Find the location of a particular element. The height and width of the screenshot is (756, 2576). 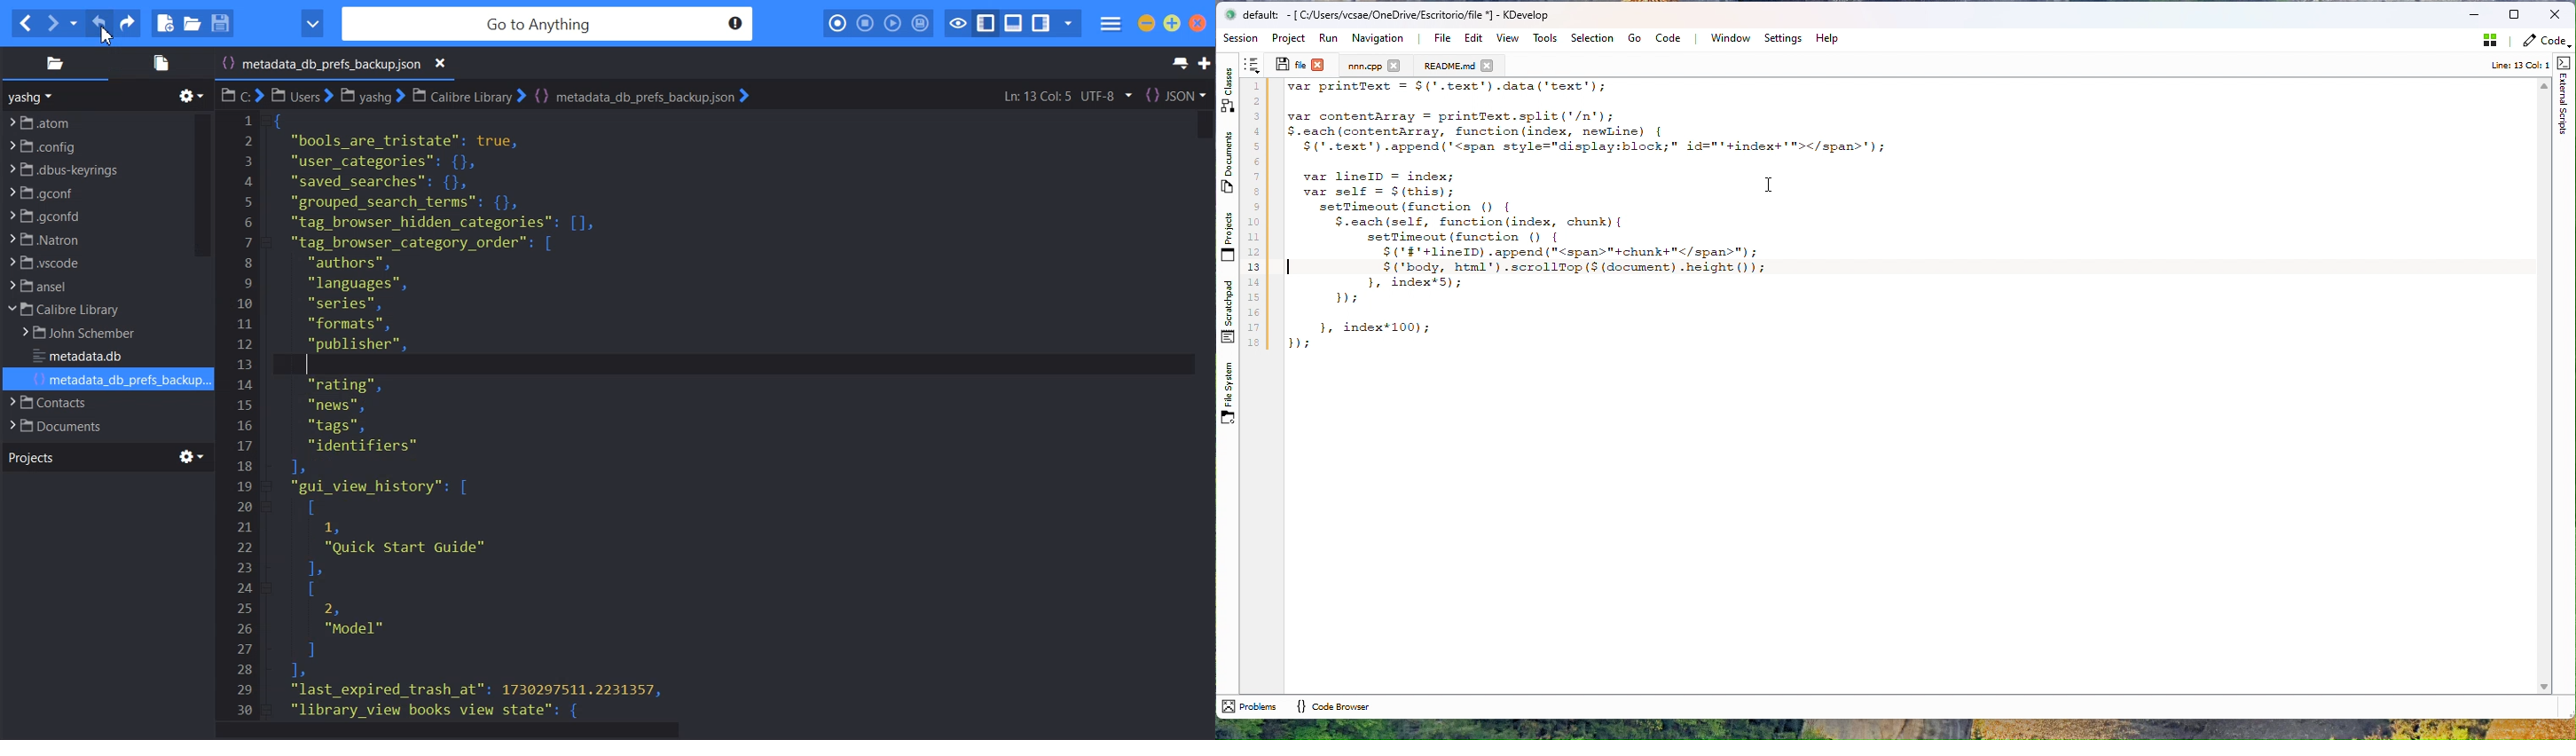

metadata_db_pref_bakup .json is located at coordinates (338, 65).